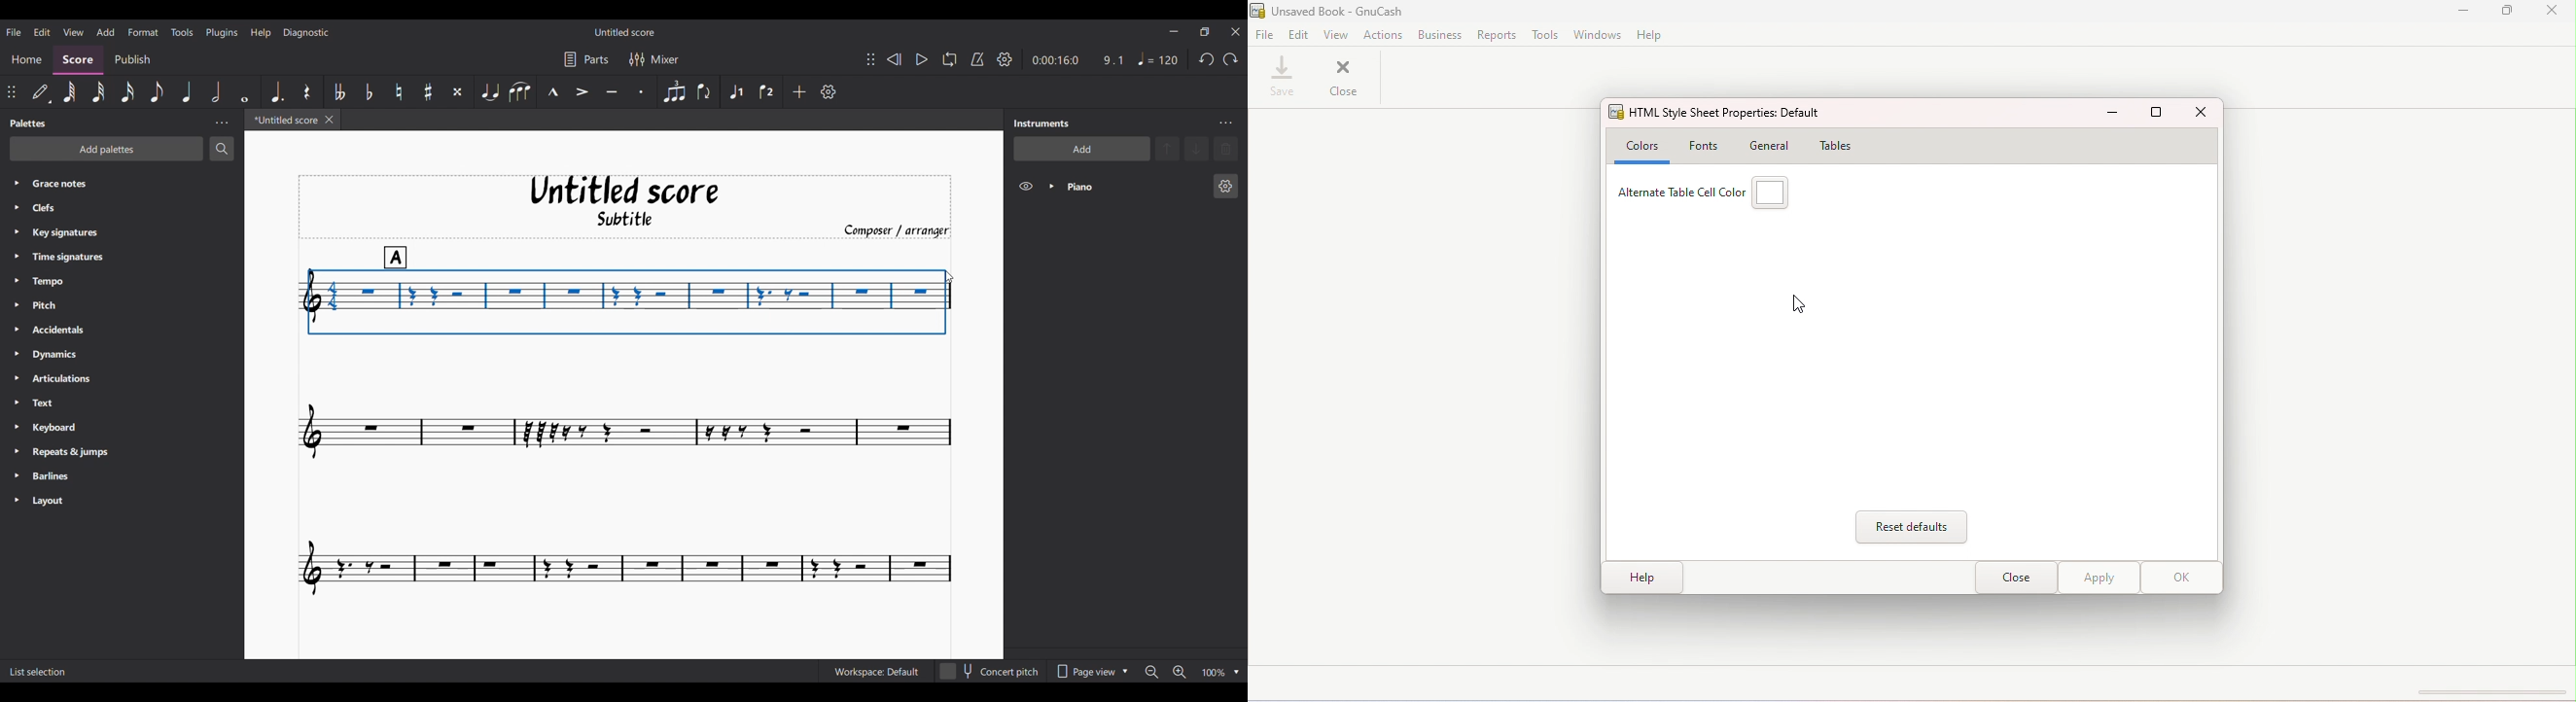 This screenshot has width=2576, height=728. Describe the element at coordinates (1226, 186) in the screenshot. I see `Piano settings` at that location.